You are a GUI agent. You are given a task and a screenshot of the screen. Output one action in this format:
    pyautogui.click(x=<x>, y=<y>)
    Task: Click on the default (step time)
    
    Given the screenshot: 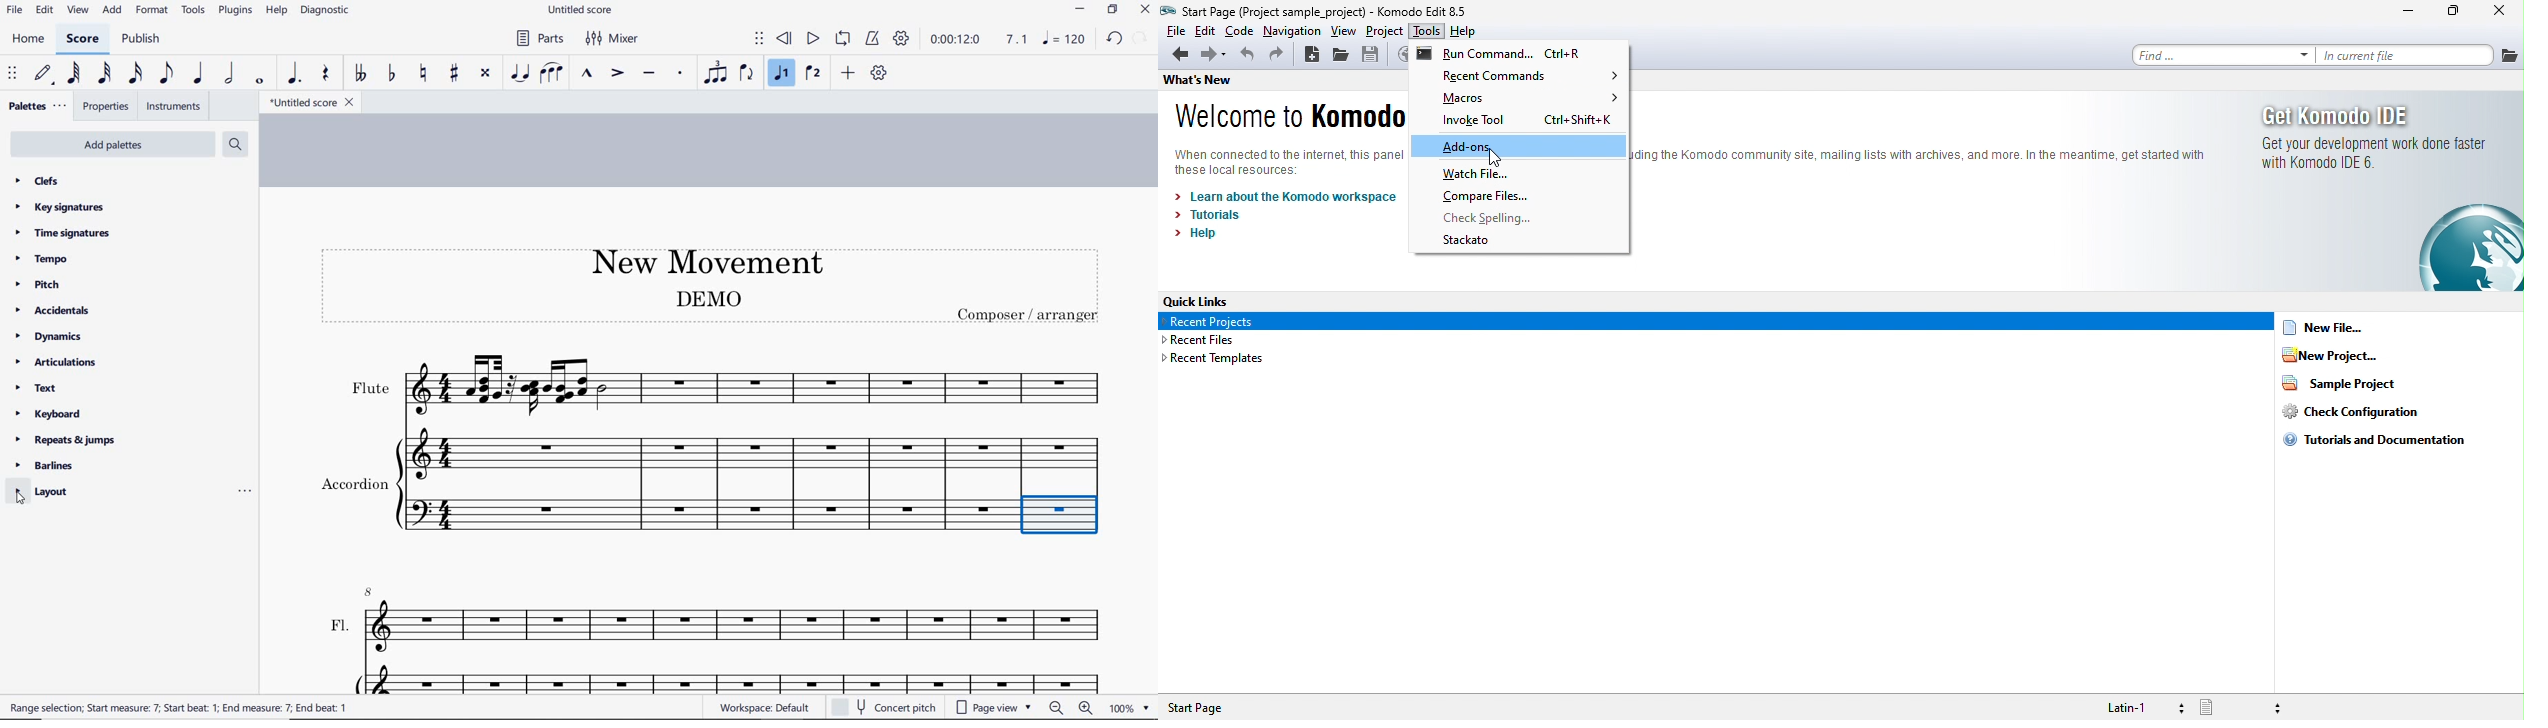 What is the action you would take?
    pyautogui.click(x=44, y=74)
    